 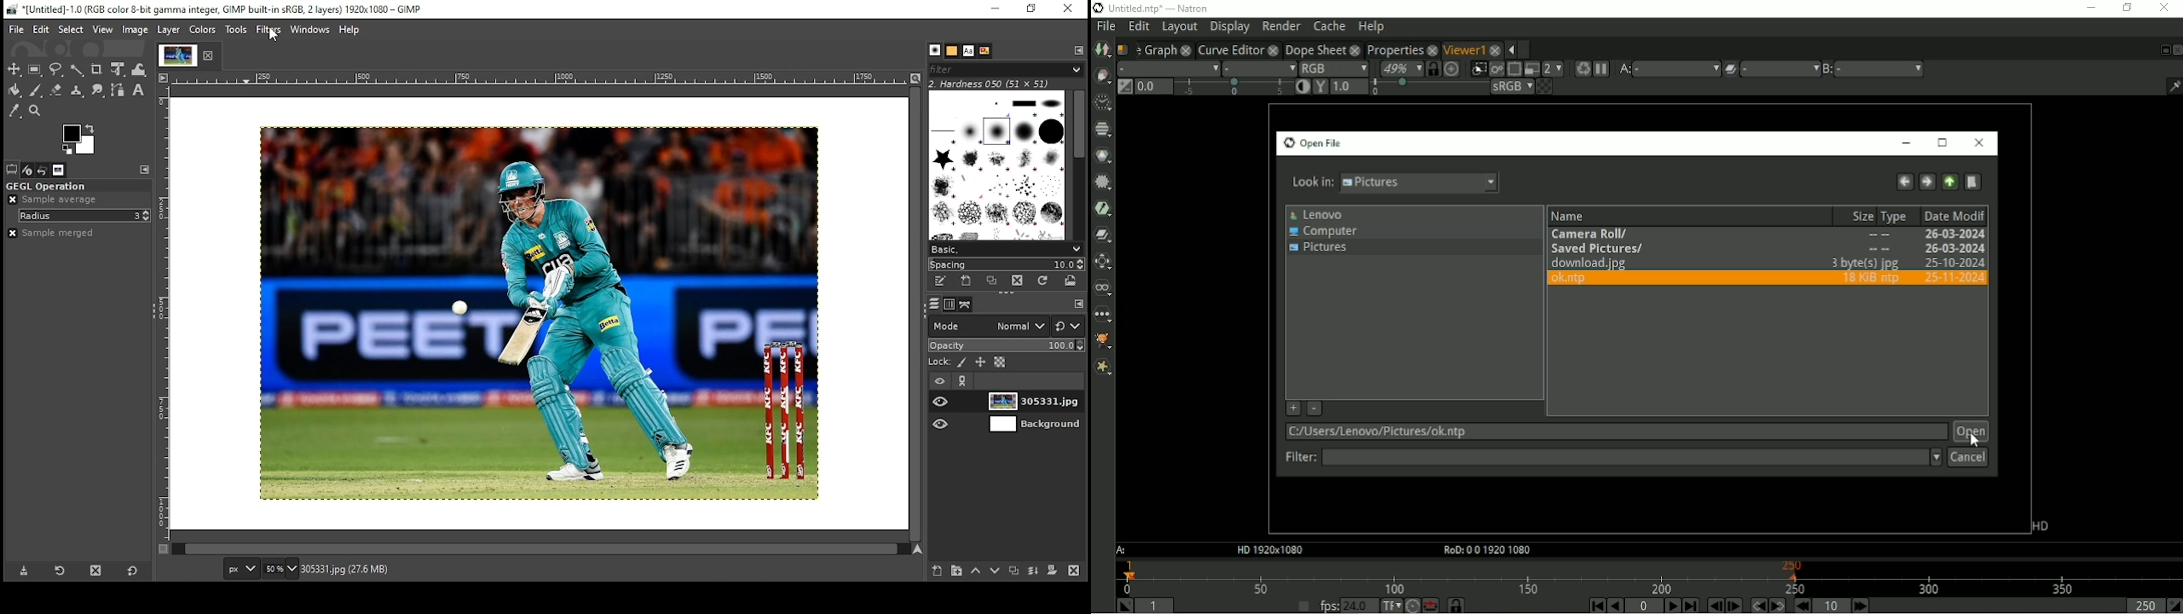 What do you see at coordinates (97, 90) in the screenshot?
I see `smudge tool` at bounding box center [97, 90].